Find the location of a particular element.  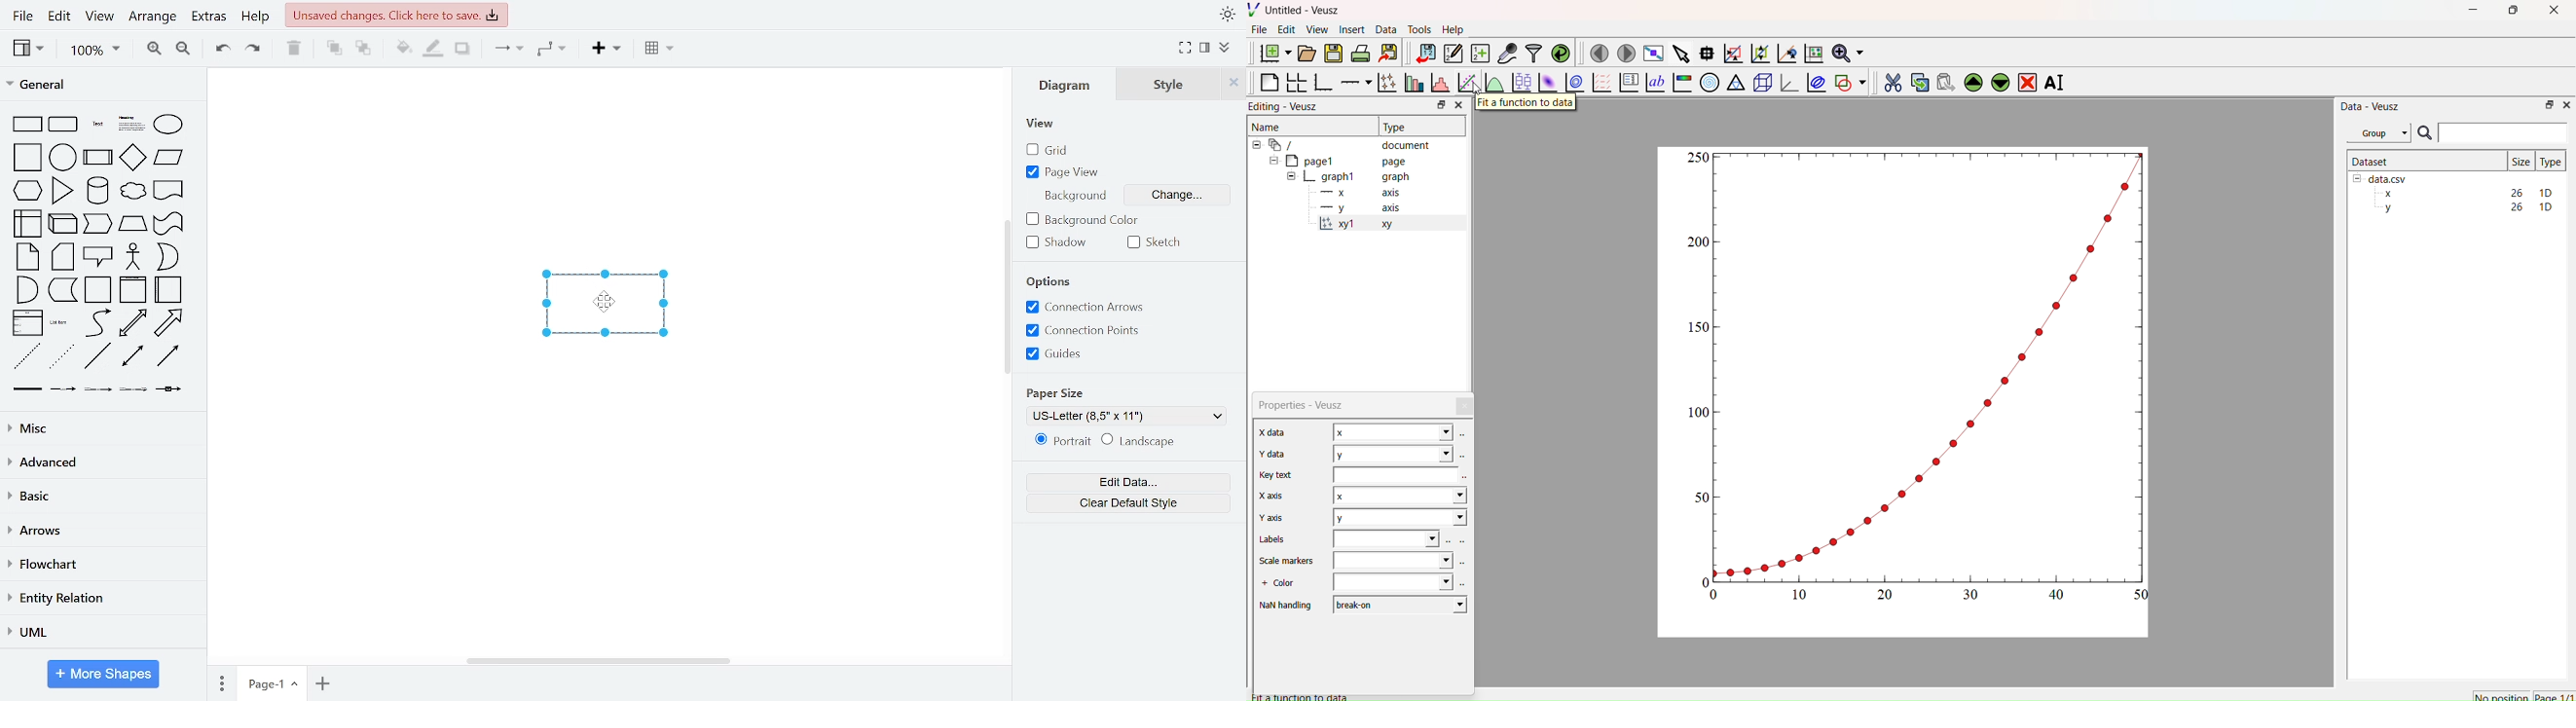

general is located at coordinates (100, 87).